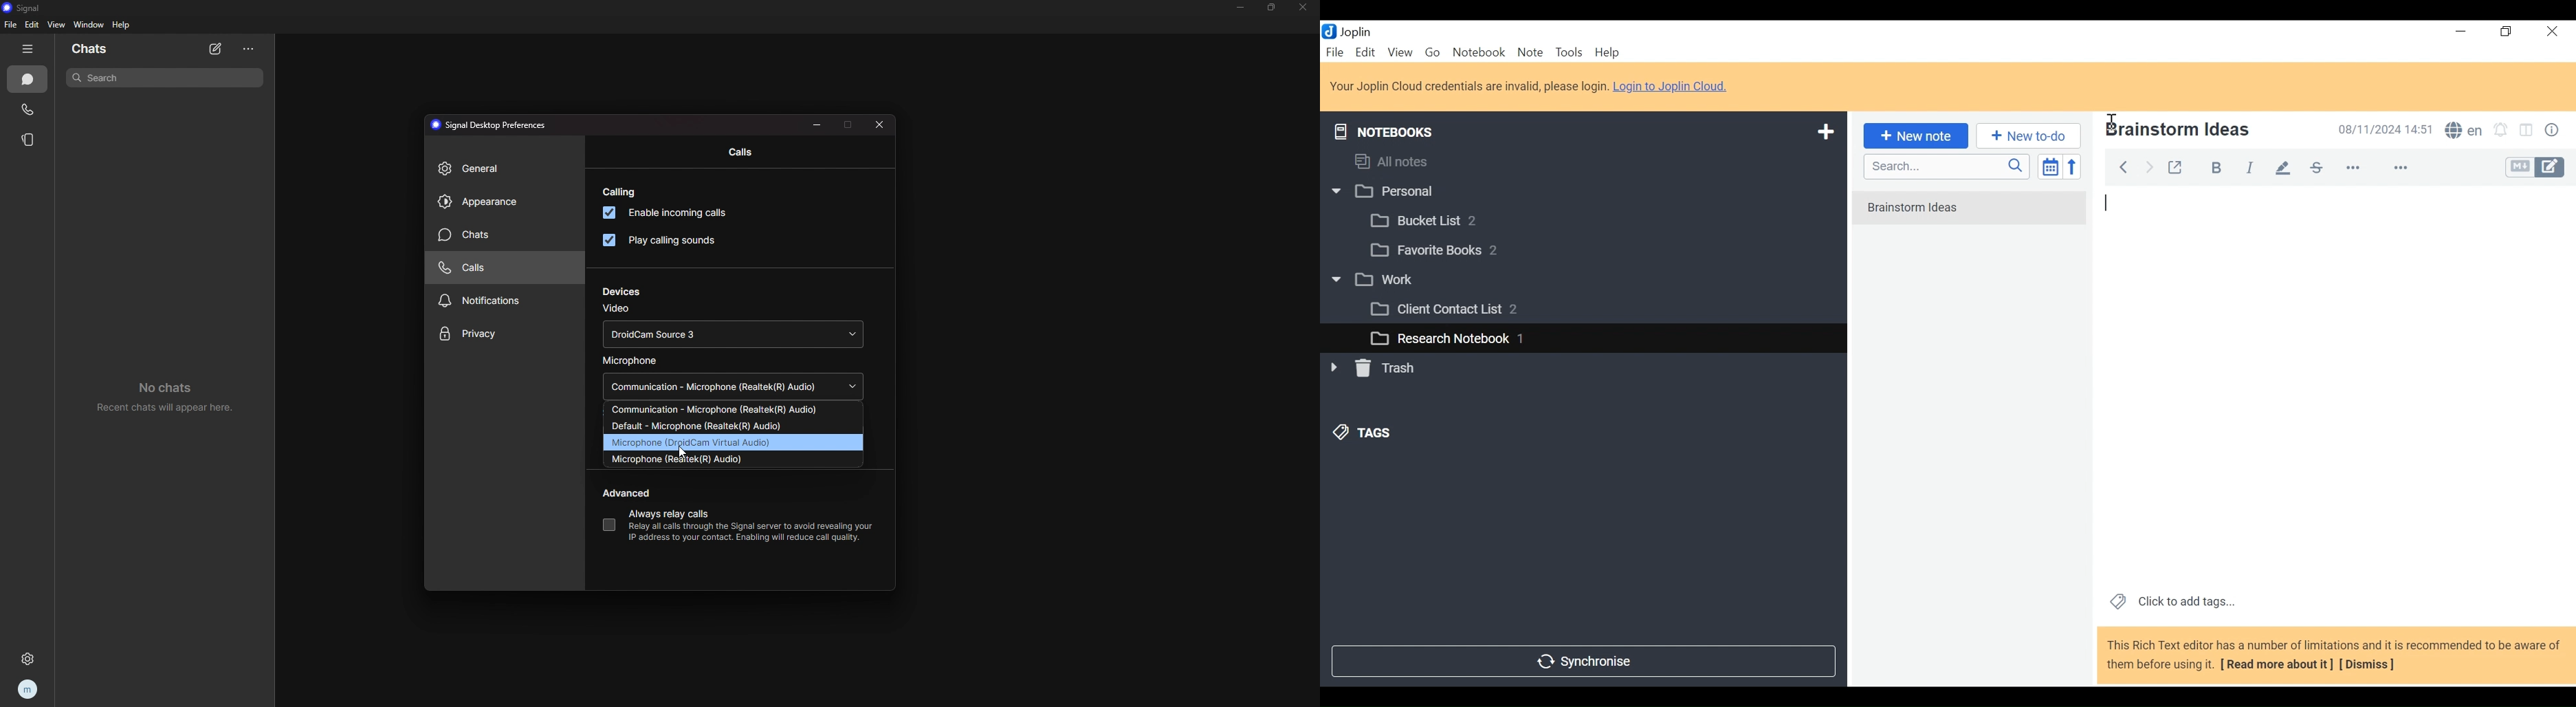 The height and width of the screenshot is (728, 2576). What do you see at coordinates (1439, 339) in the screenshot?
I see `L_] Research Notebook` at bounding box center [1439, 339].